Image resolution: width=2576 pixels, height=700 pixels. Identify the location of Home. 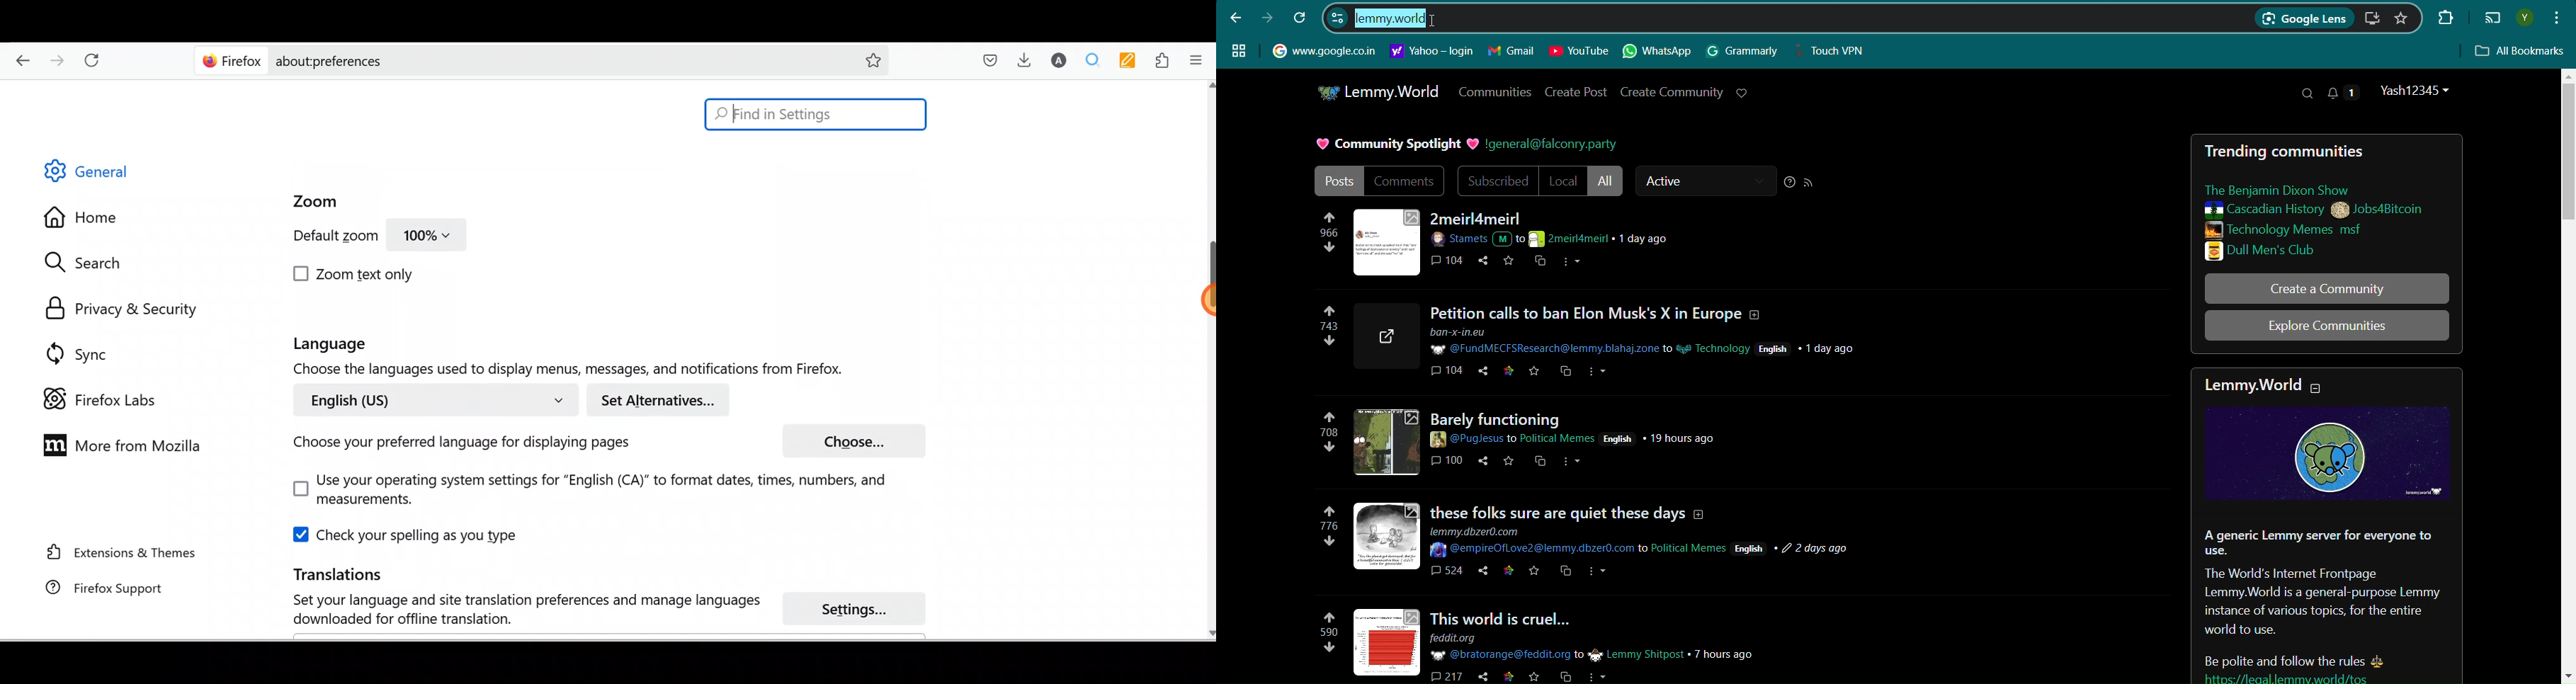
(91, 220).